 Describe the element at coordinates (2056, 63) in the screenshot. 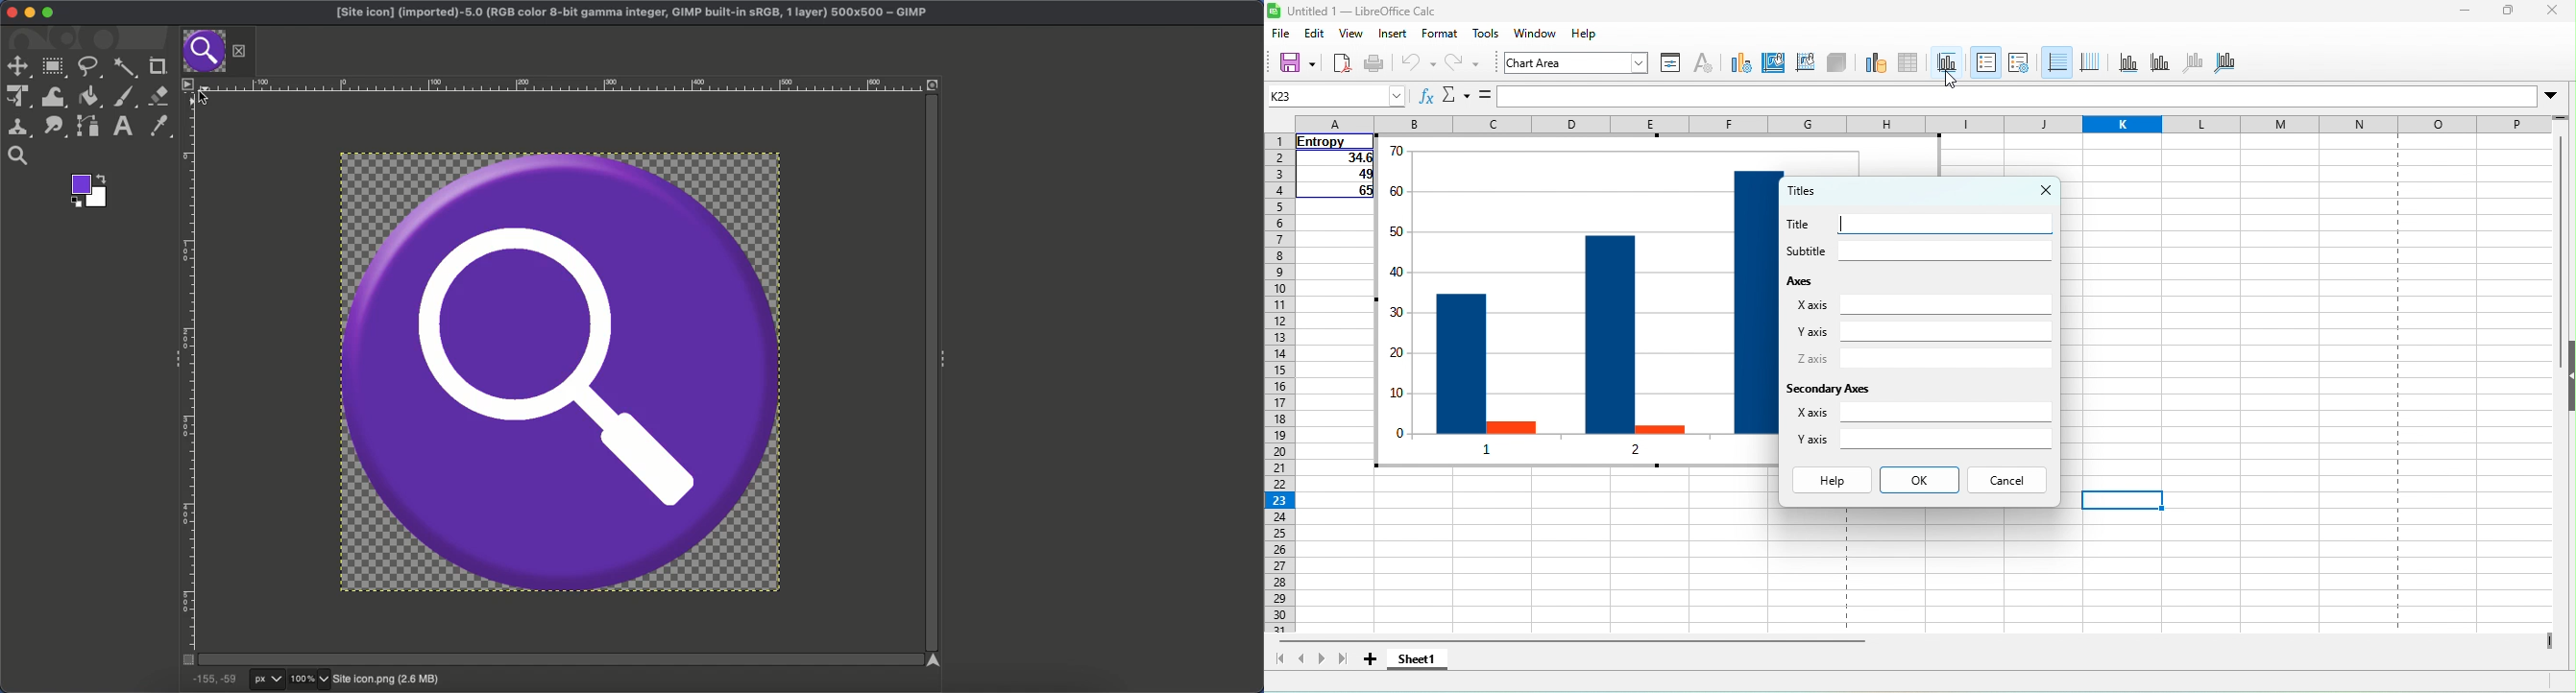

I see `horizontal gids` at that location.